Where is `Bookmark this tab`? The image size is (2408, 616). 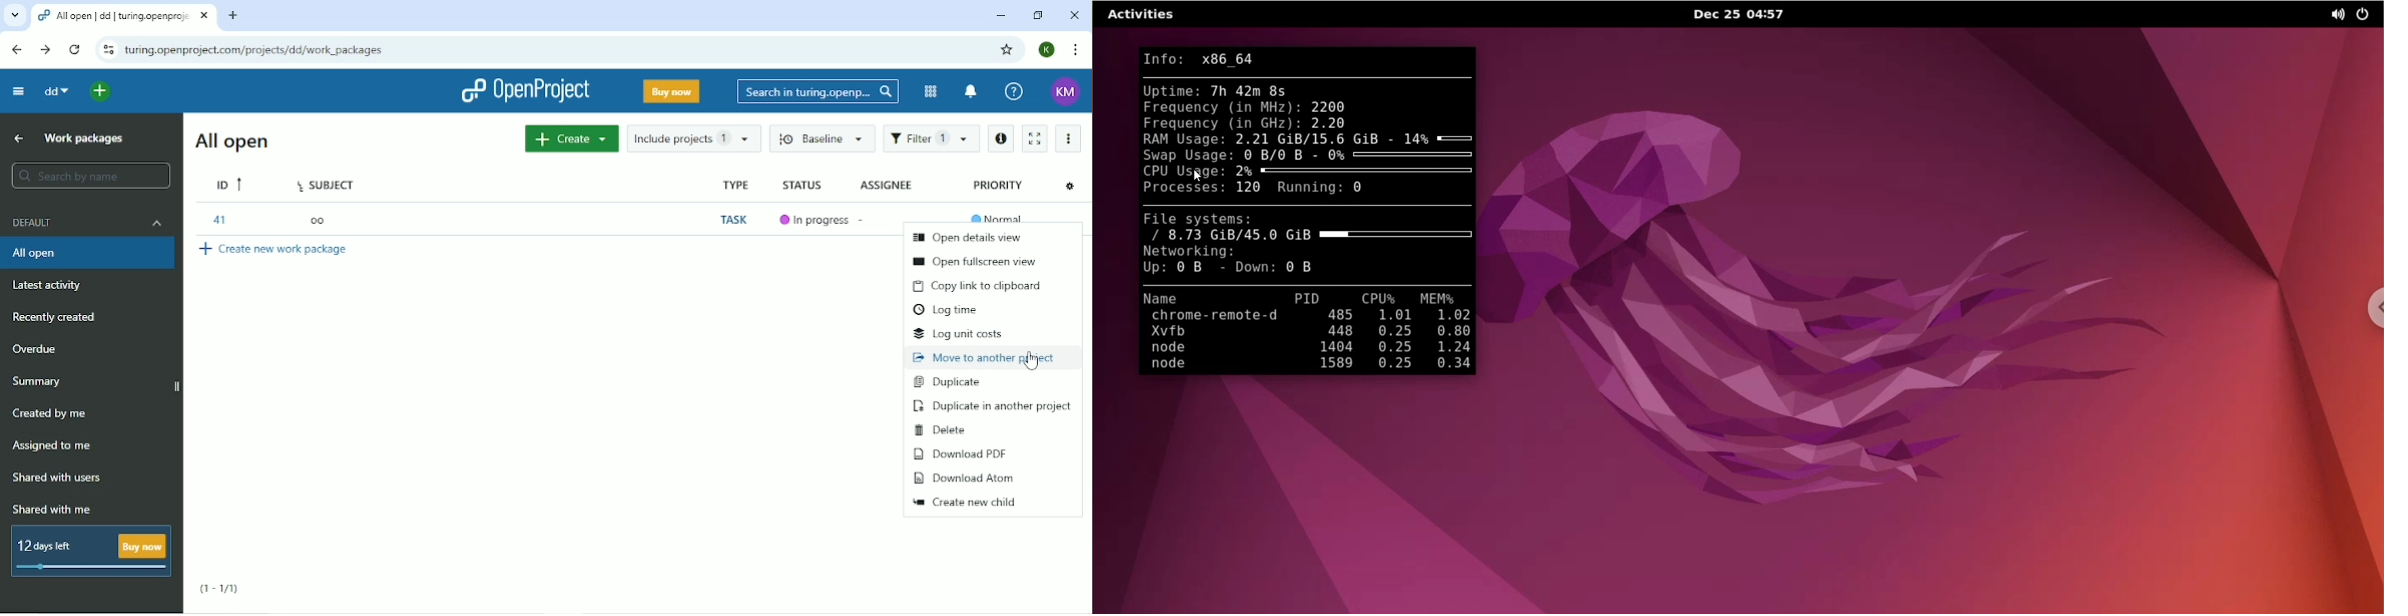 Bookmark this tab is located at coordinates (1005, 49).